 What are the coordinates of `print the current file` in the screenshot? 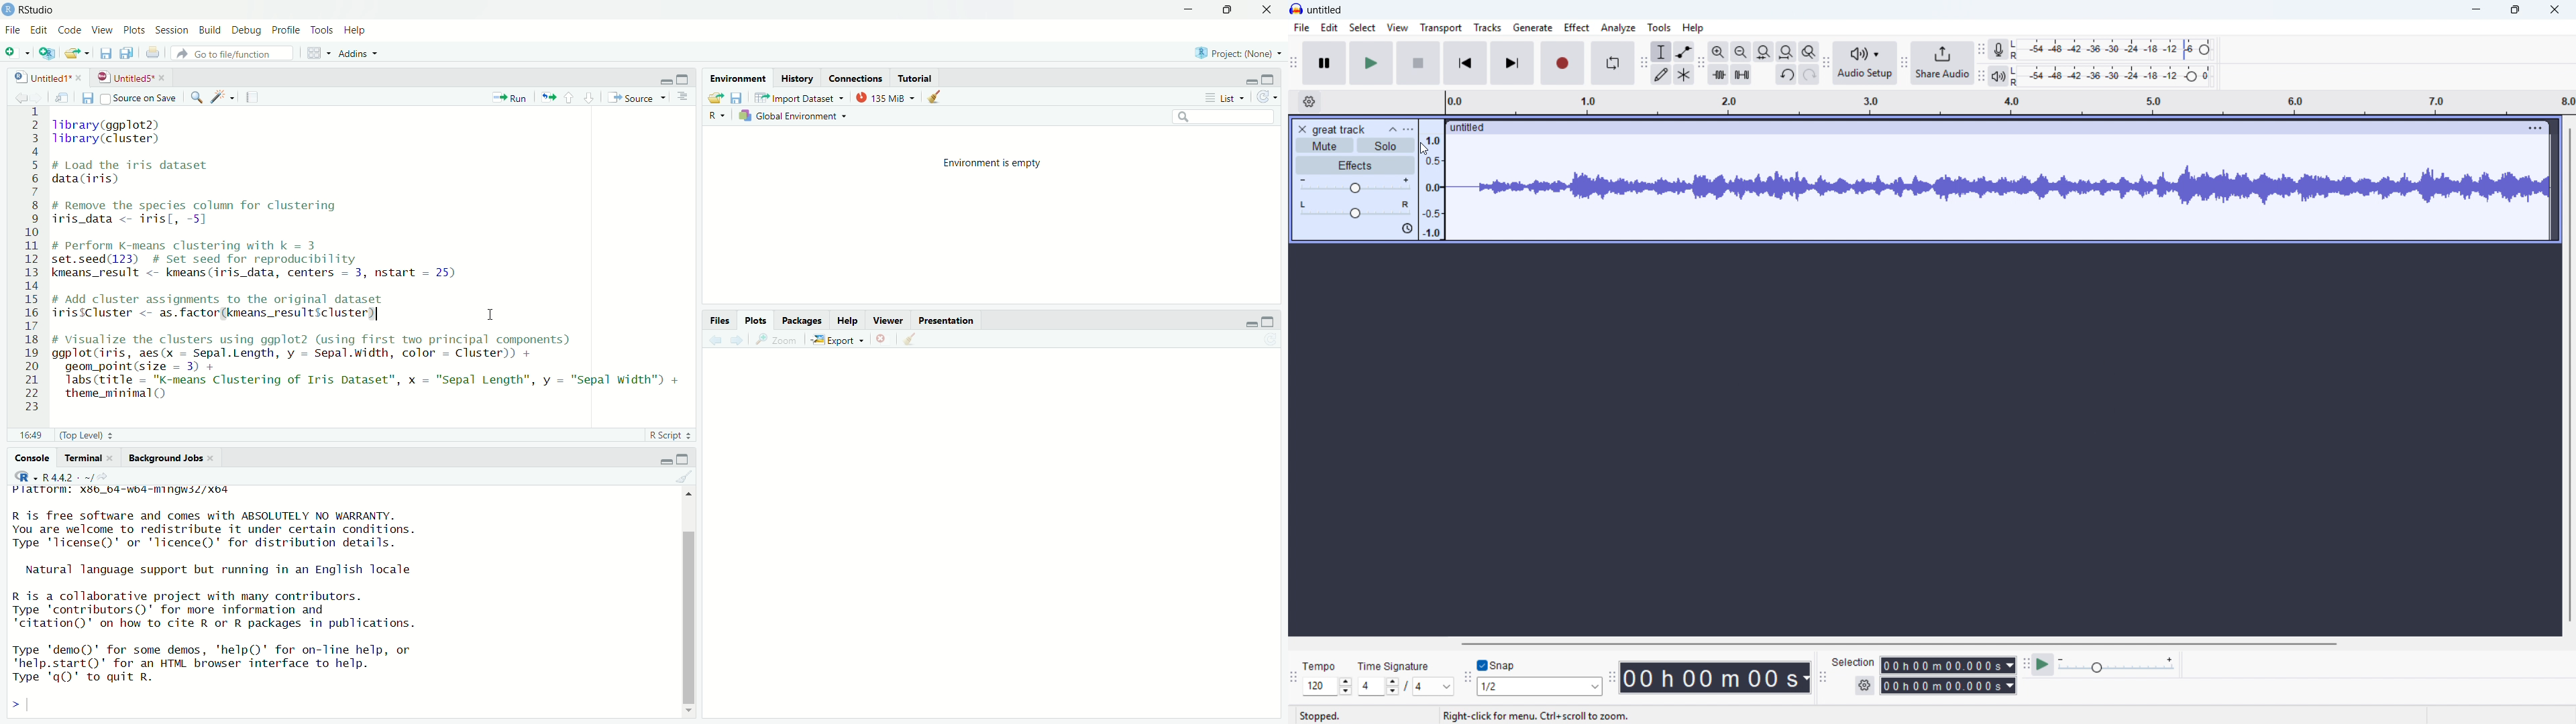 It's located at (153, 54).